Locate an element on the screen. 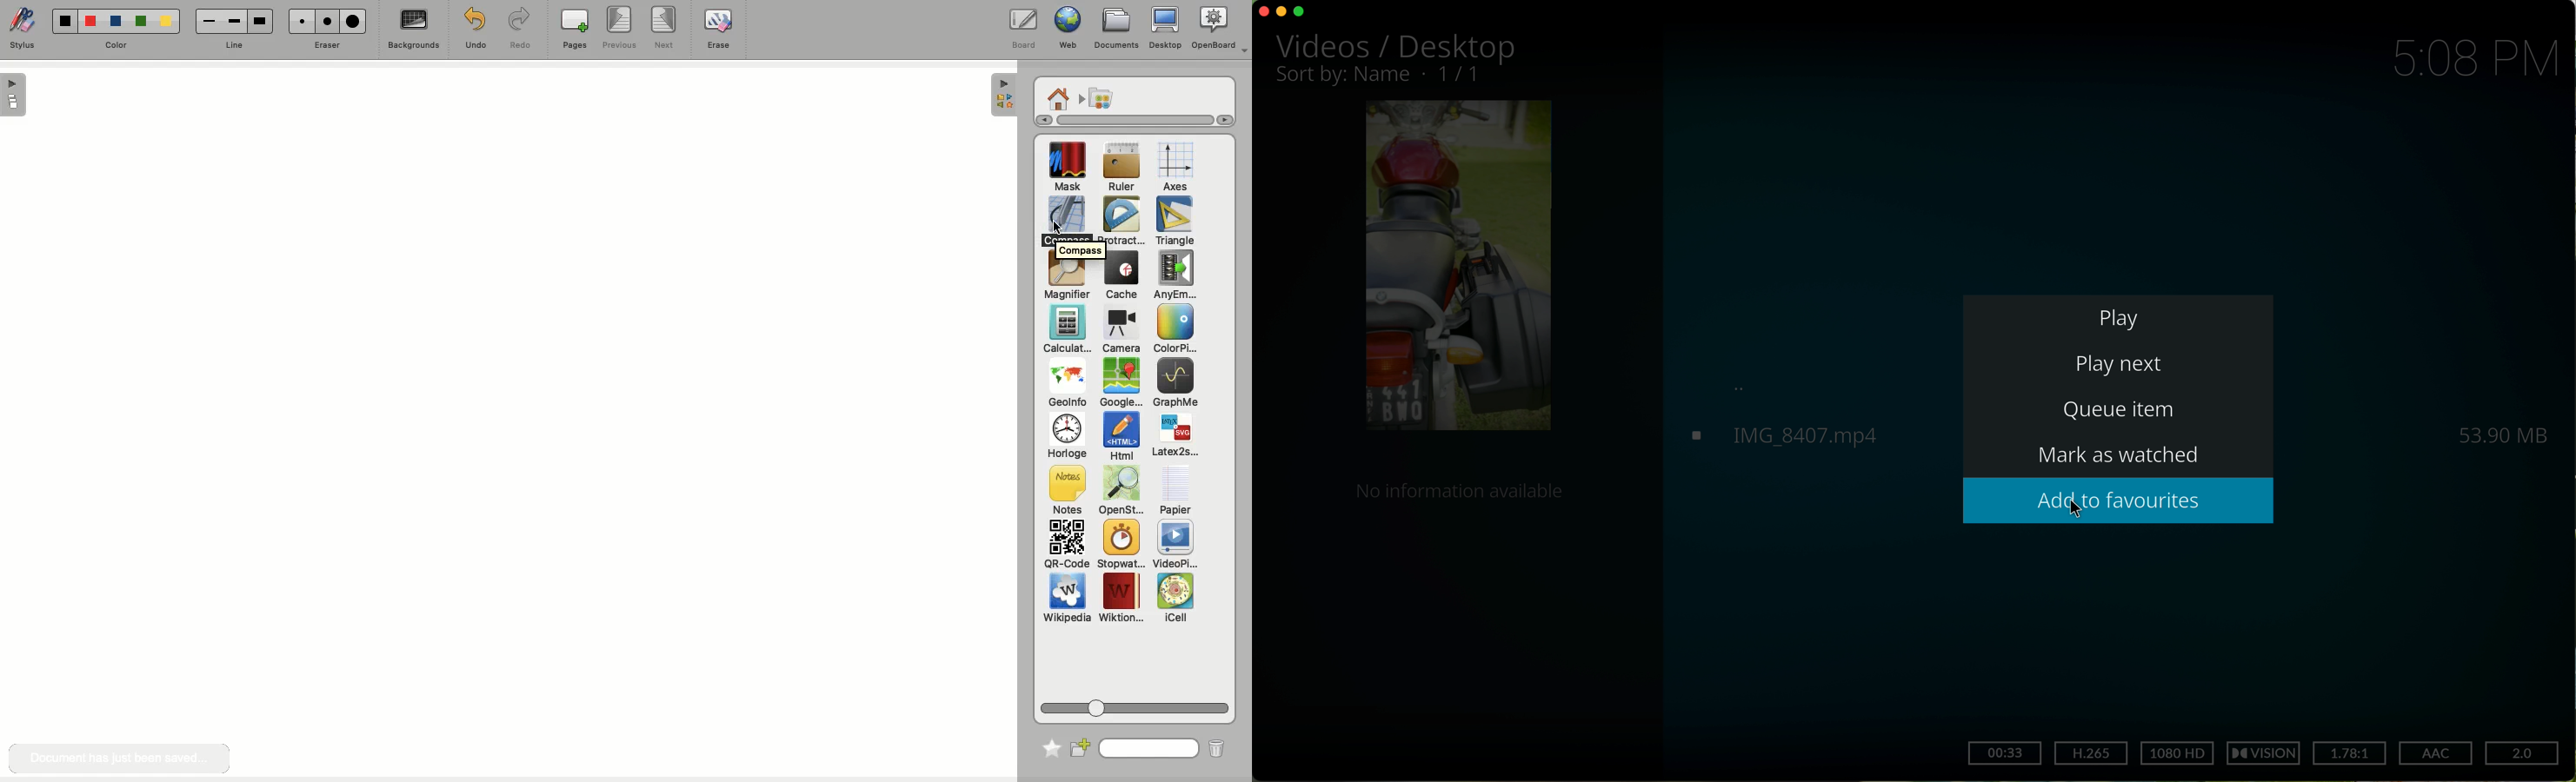 The width and height of the screenshot is (2576, 784). color3 is located at coordinates (115, 22).